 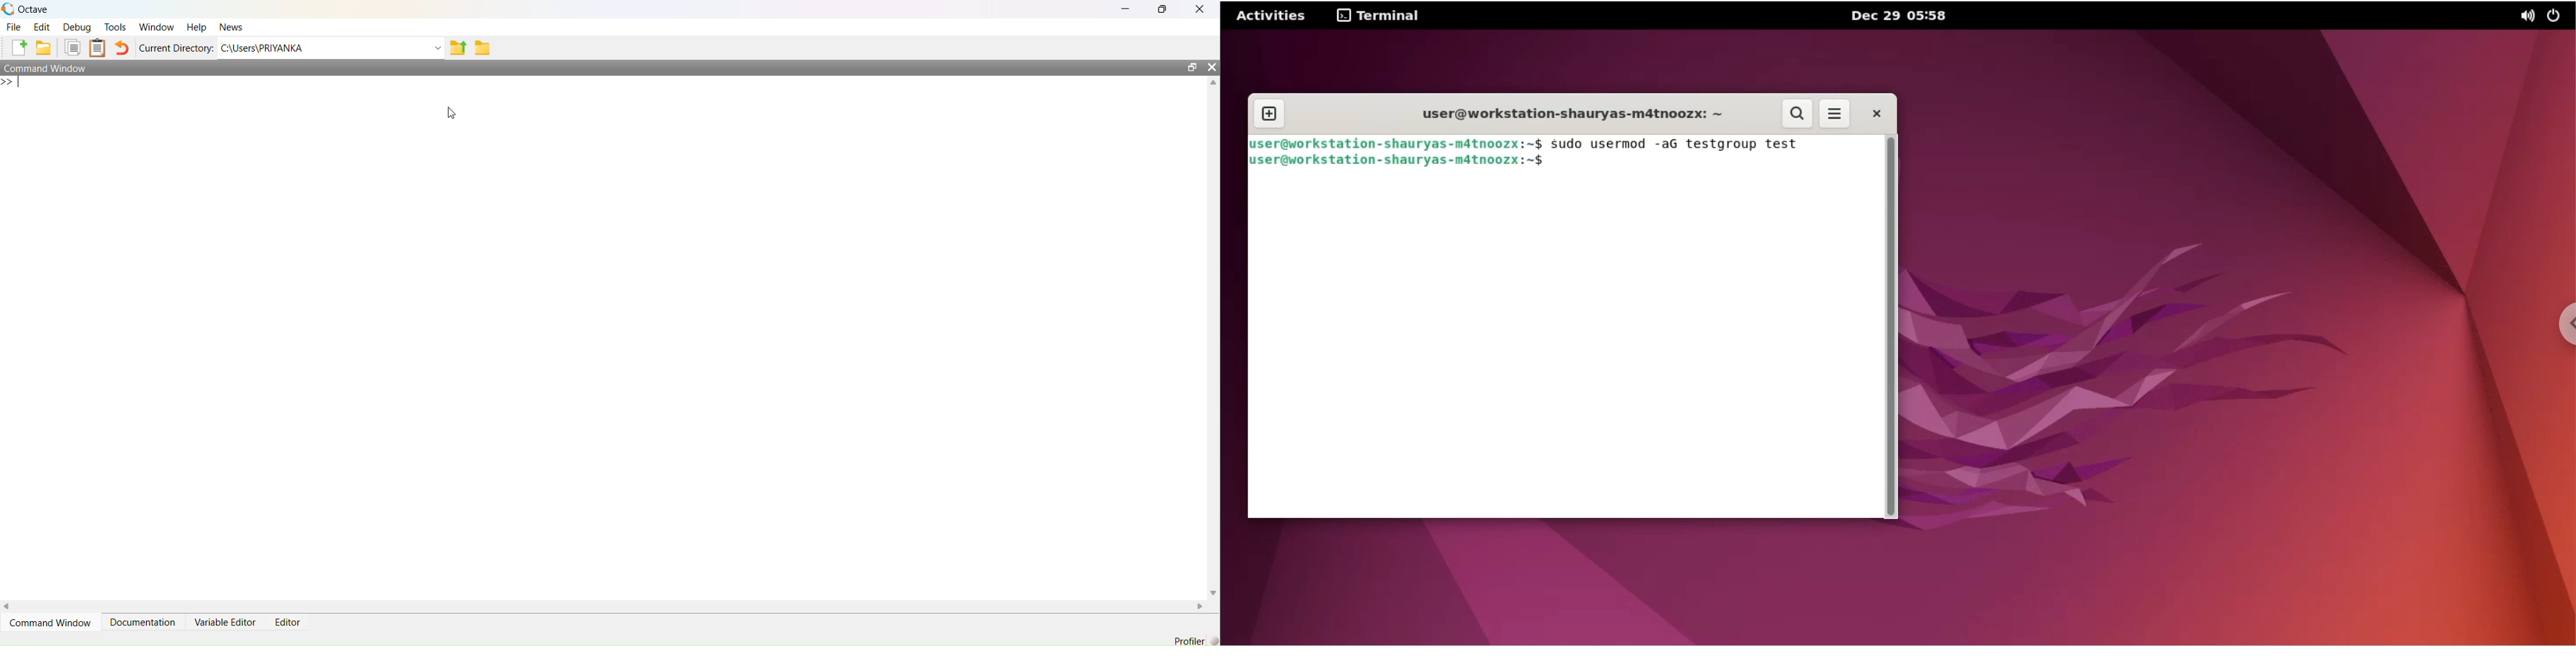 I want to click on Edit, so click(x=42, y=27).